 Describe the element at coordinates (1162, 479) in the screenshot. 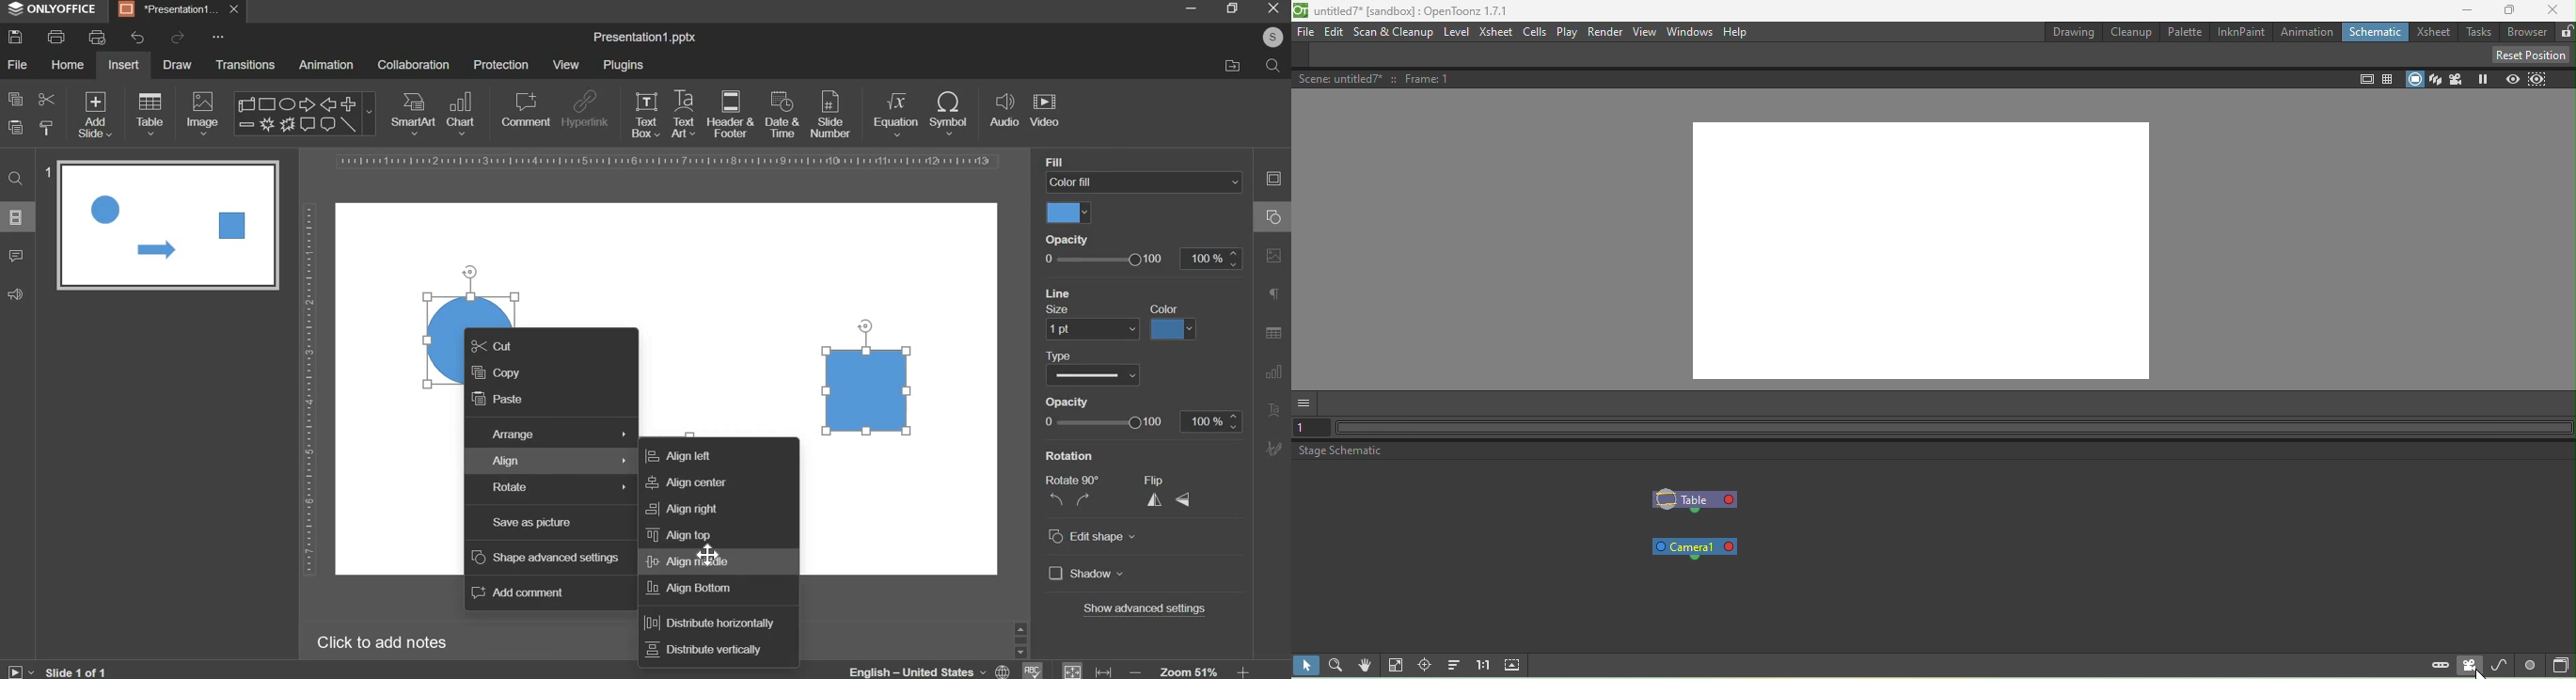

I see `flip` at that location.